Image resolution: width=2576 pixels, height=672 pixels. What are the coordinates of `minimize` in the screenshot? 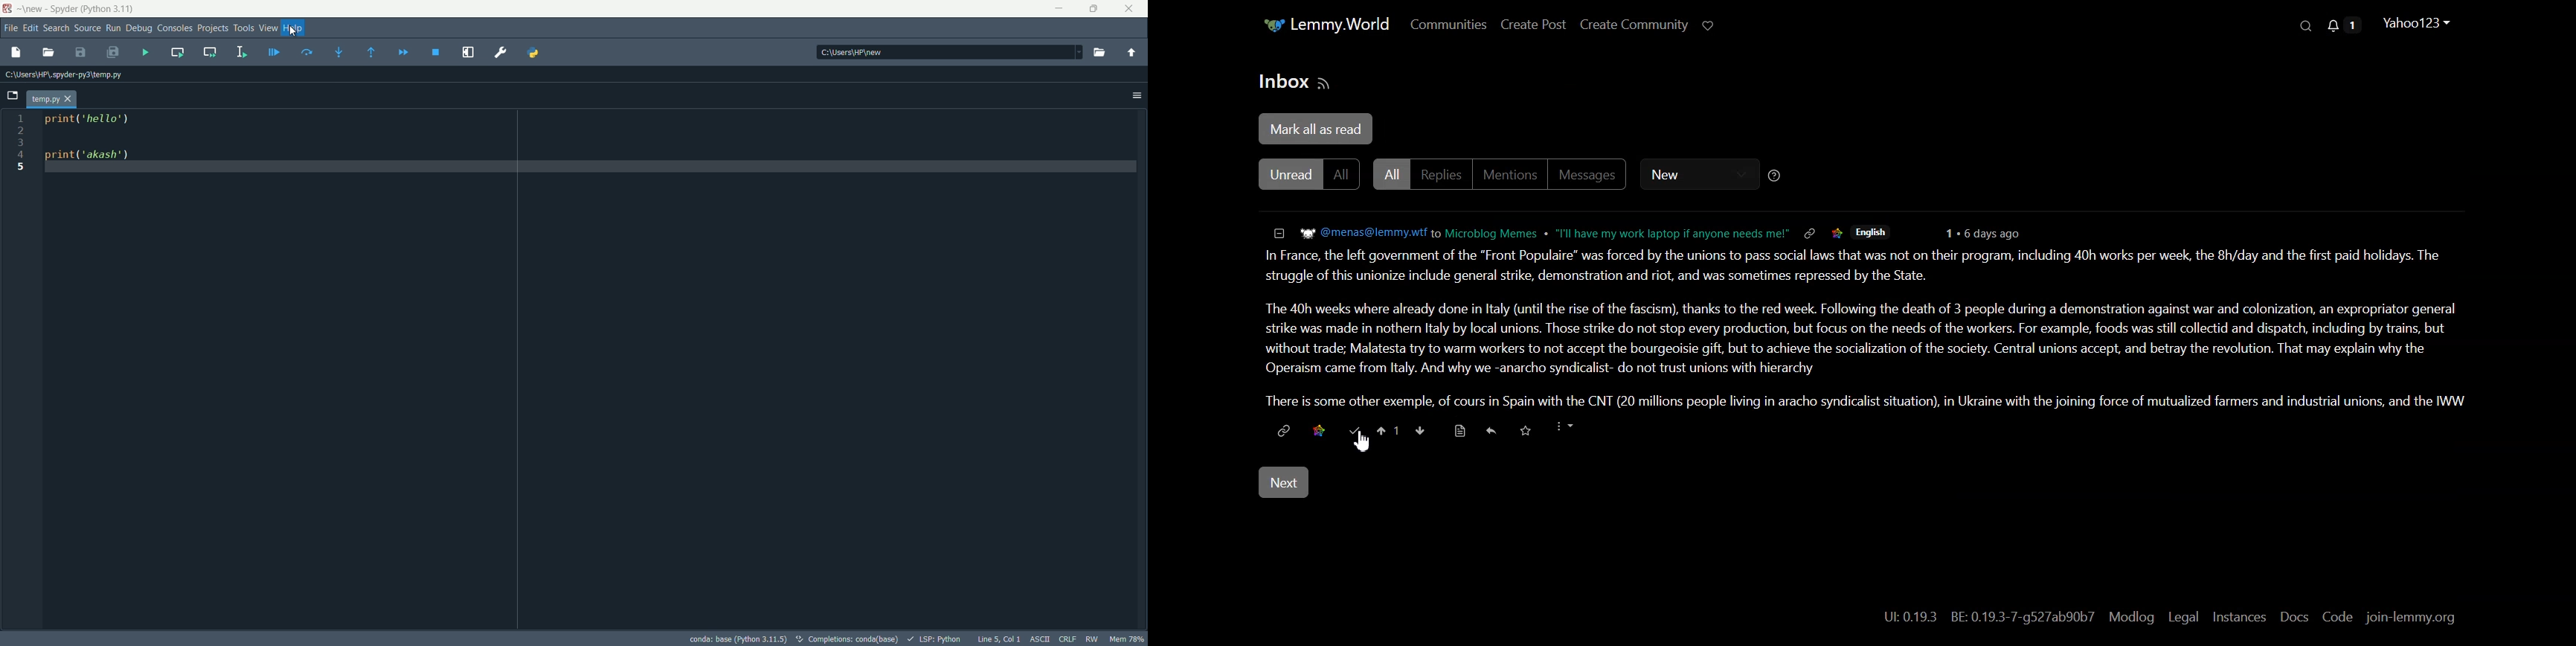 It's located at (1058, 8).